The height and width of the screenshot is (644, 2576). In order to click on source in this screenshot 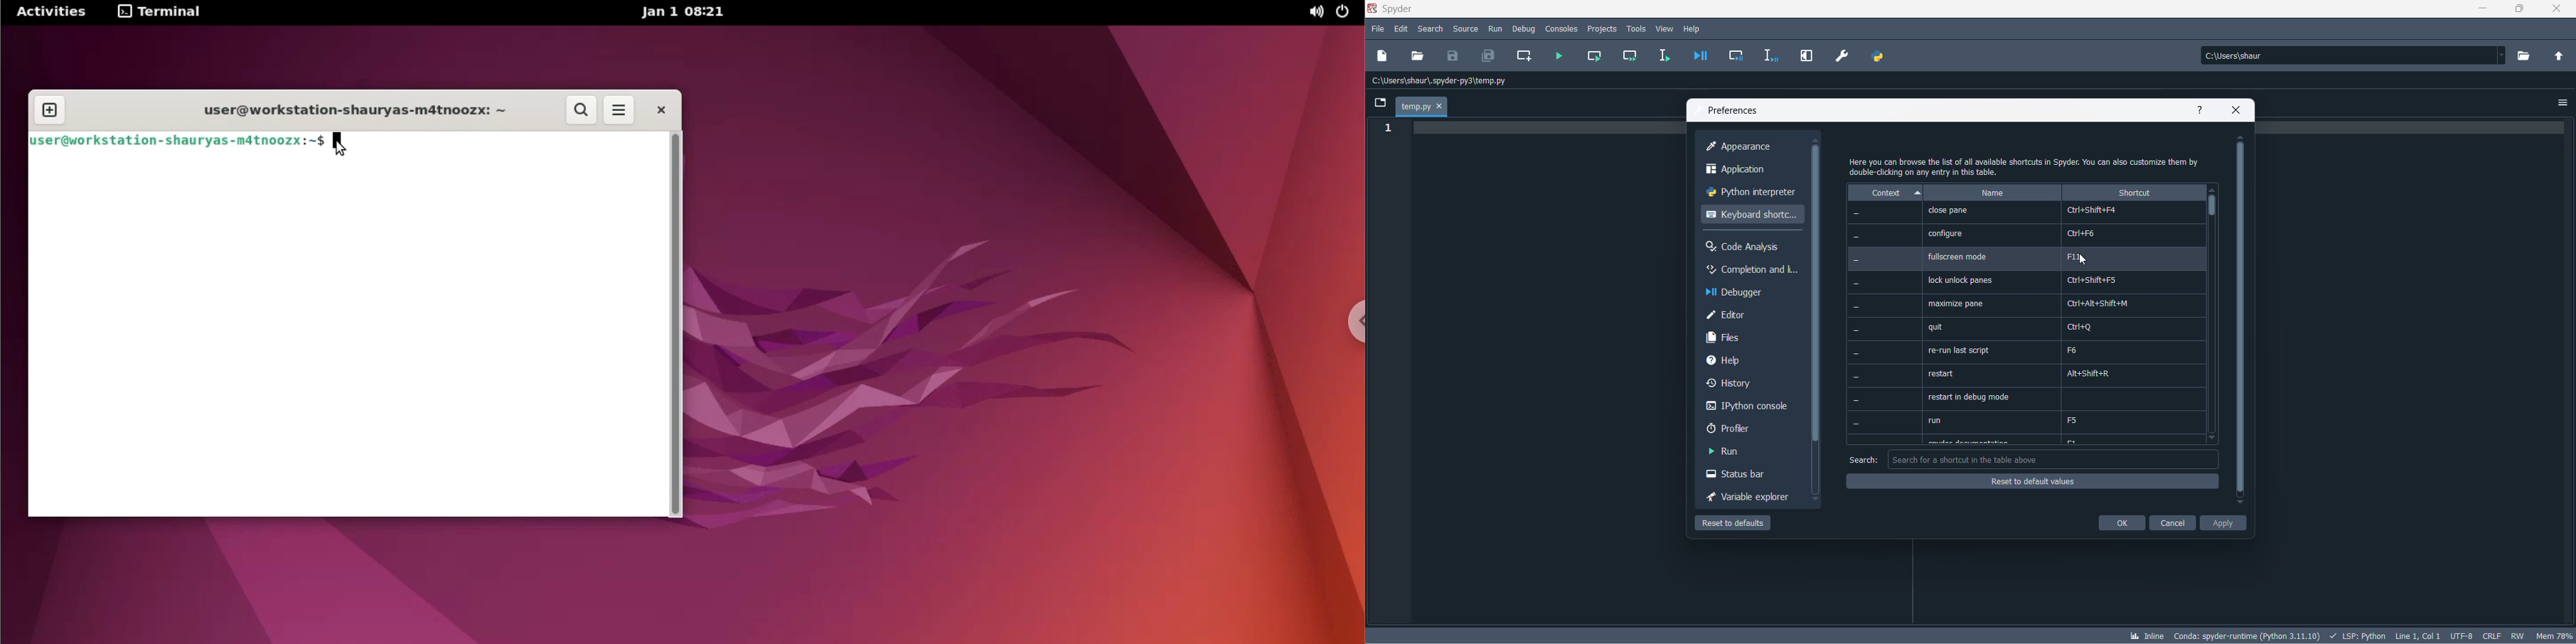, I will do `click(1466, 30)`.